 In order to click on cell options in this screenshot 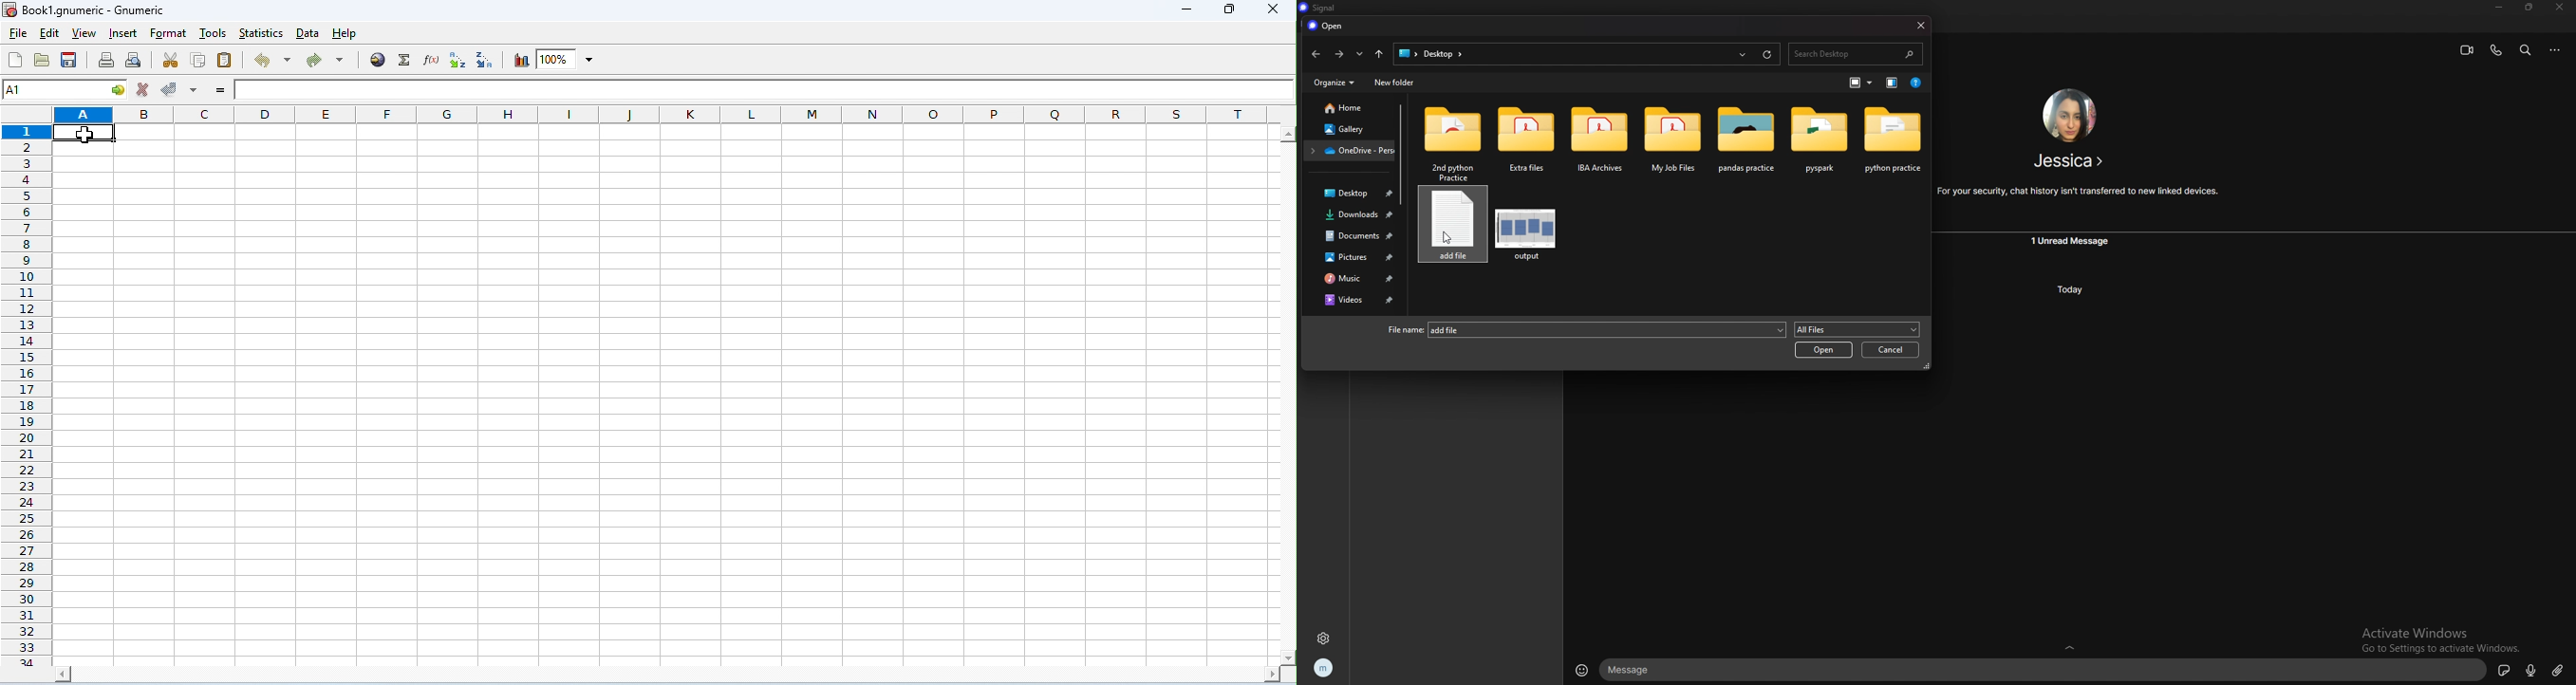, I will do `click(120, 90)`.